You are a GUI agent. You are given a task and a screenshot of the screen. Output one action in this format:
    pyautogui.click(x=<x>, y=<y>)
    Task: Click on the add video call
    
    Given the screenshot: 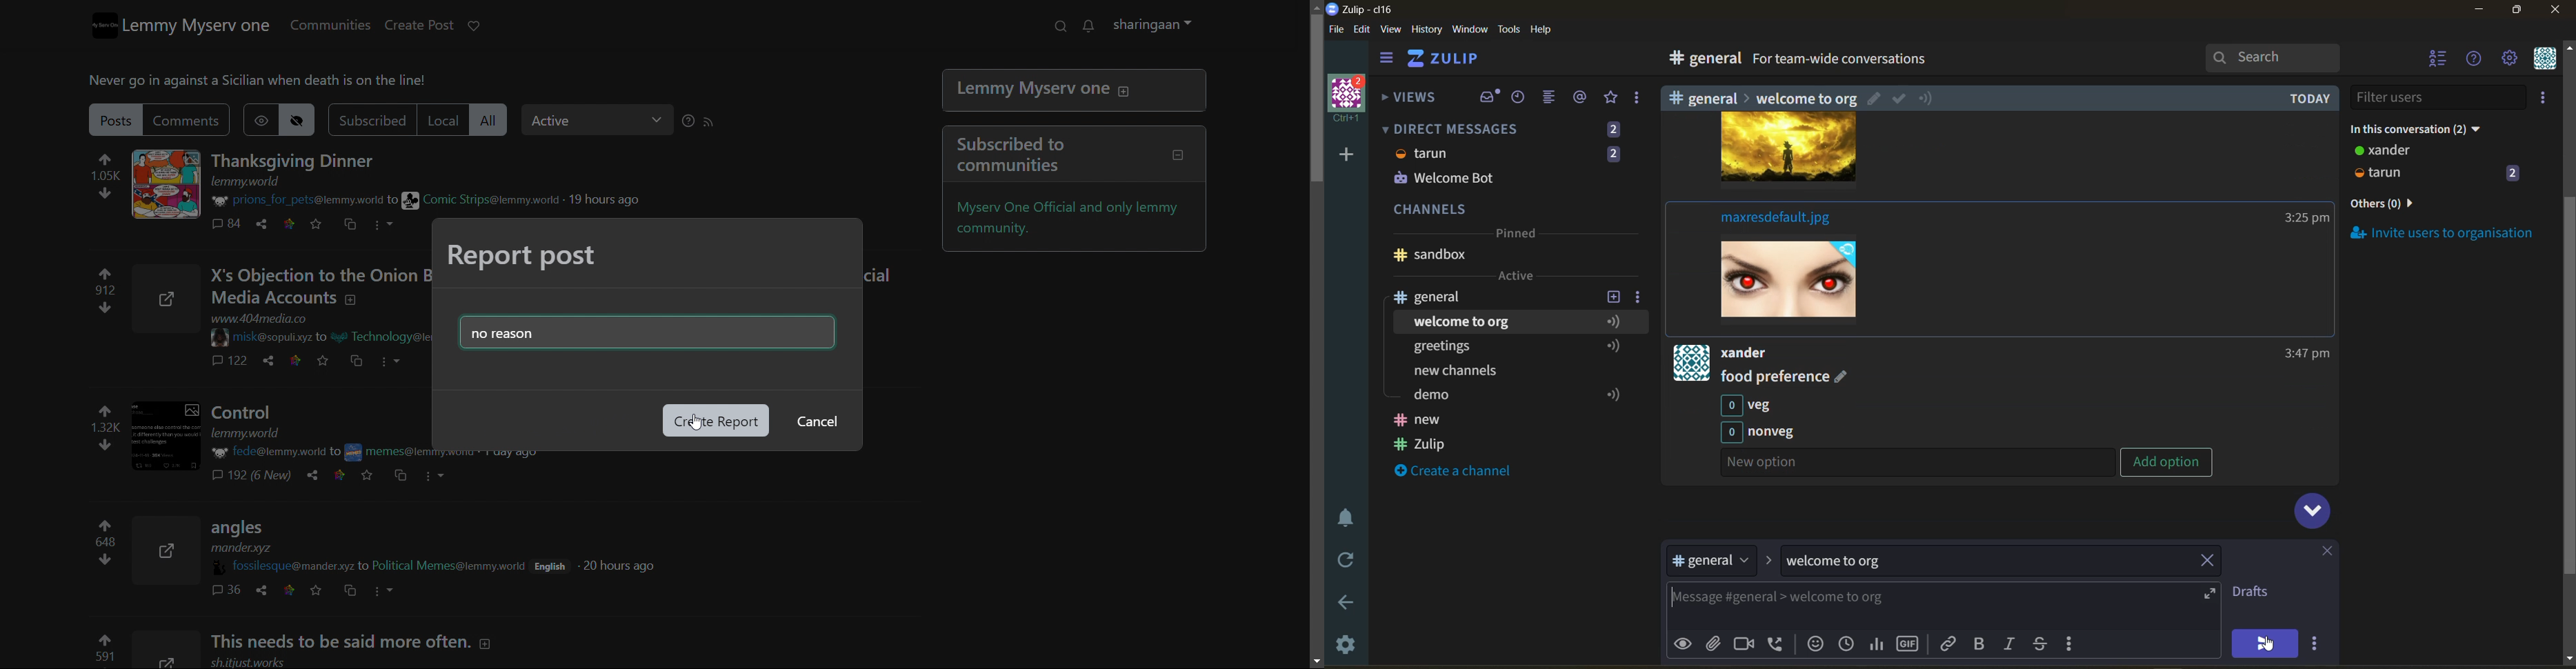 What is the action you would take?
    pyautogui.click(x=1747, y=646)
    